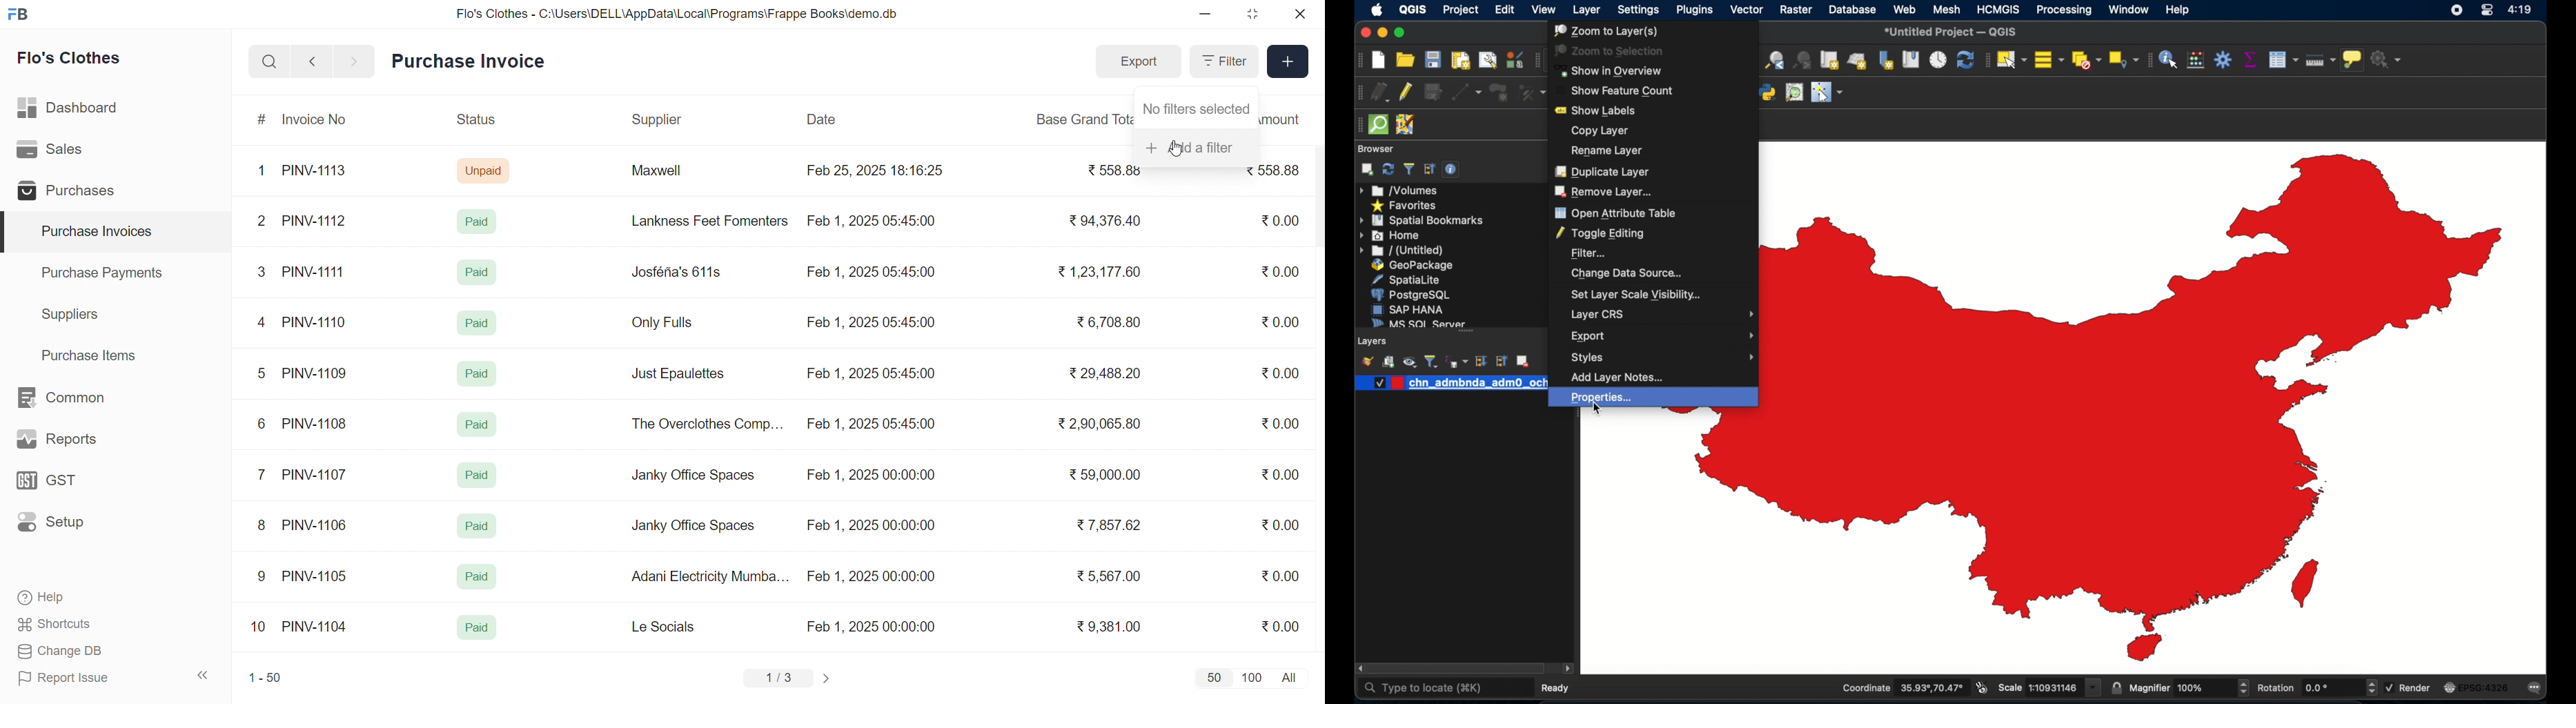  I want to click on ₹ 2,90,065.80, so click(1101, 424).